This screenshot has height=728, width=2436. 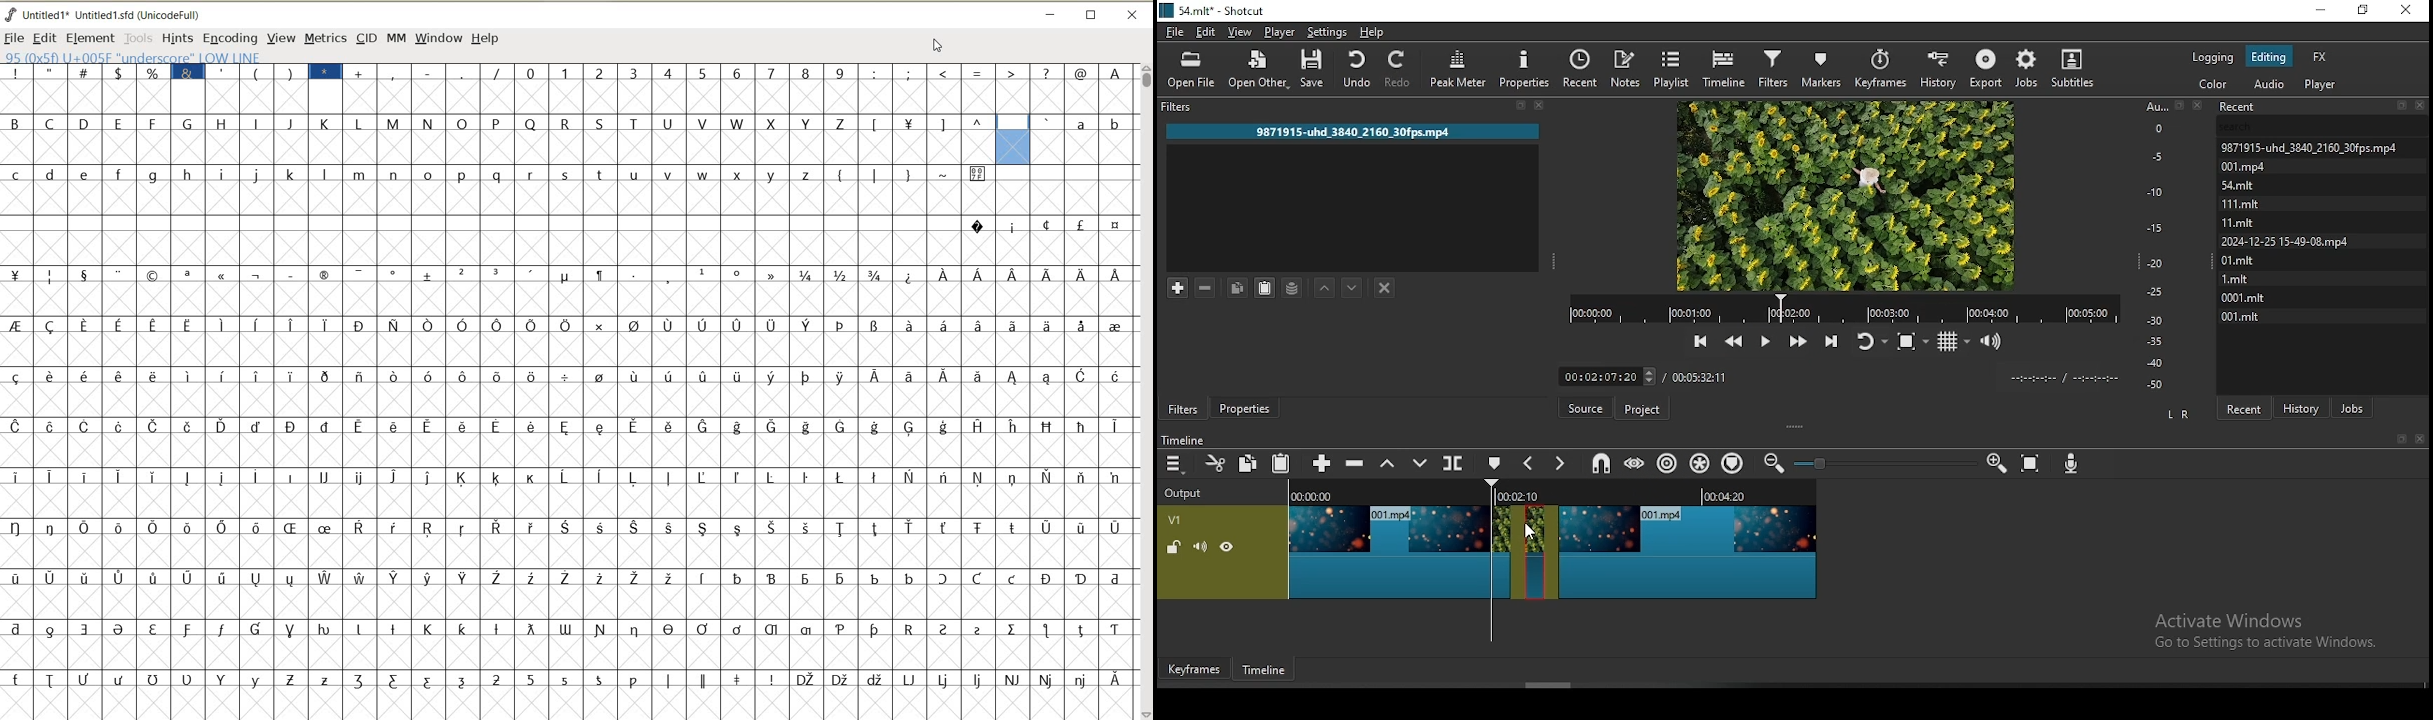 I want to click on file, so click(x=1175, y=33).